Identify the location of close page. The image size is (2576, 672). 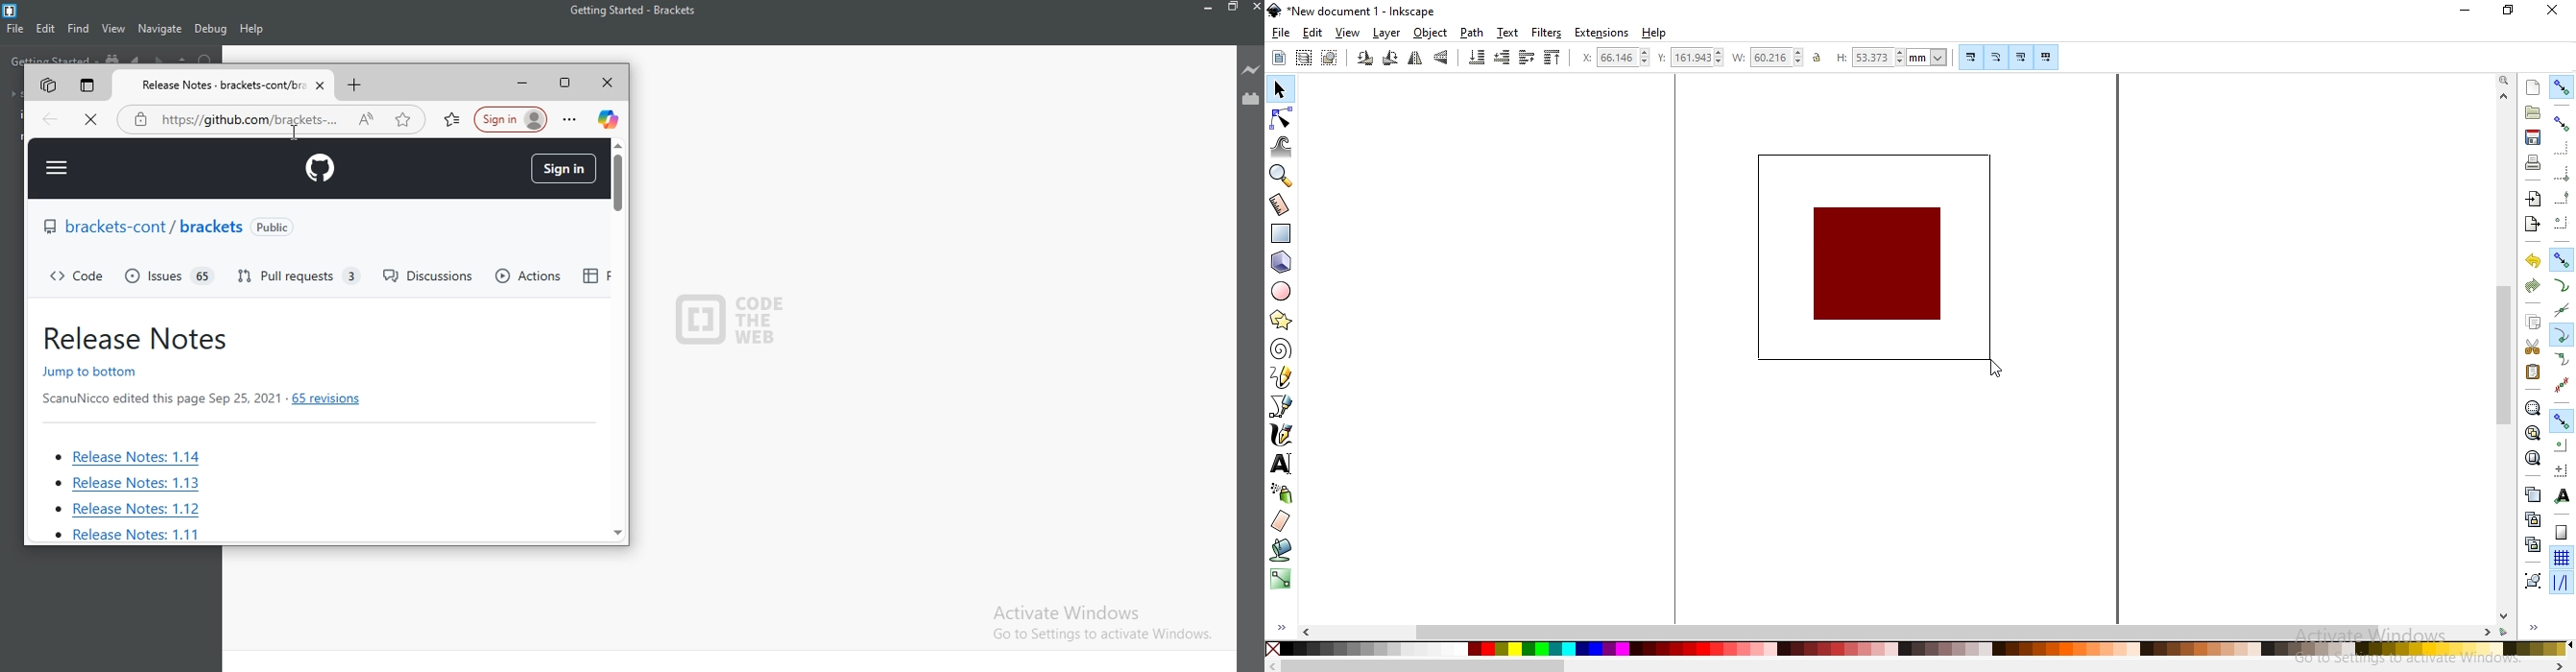
(93, 122).